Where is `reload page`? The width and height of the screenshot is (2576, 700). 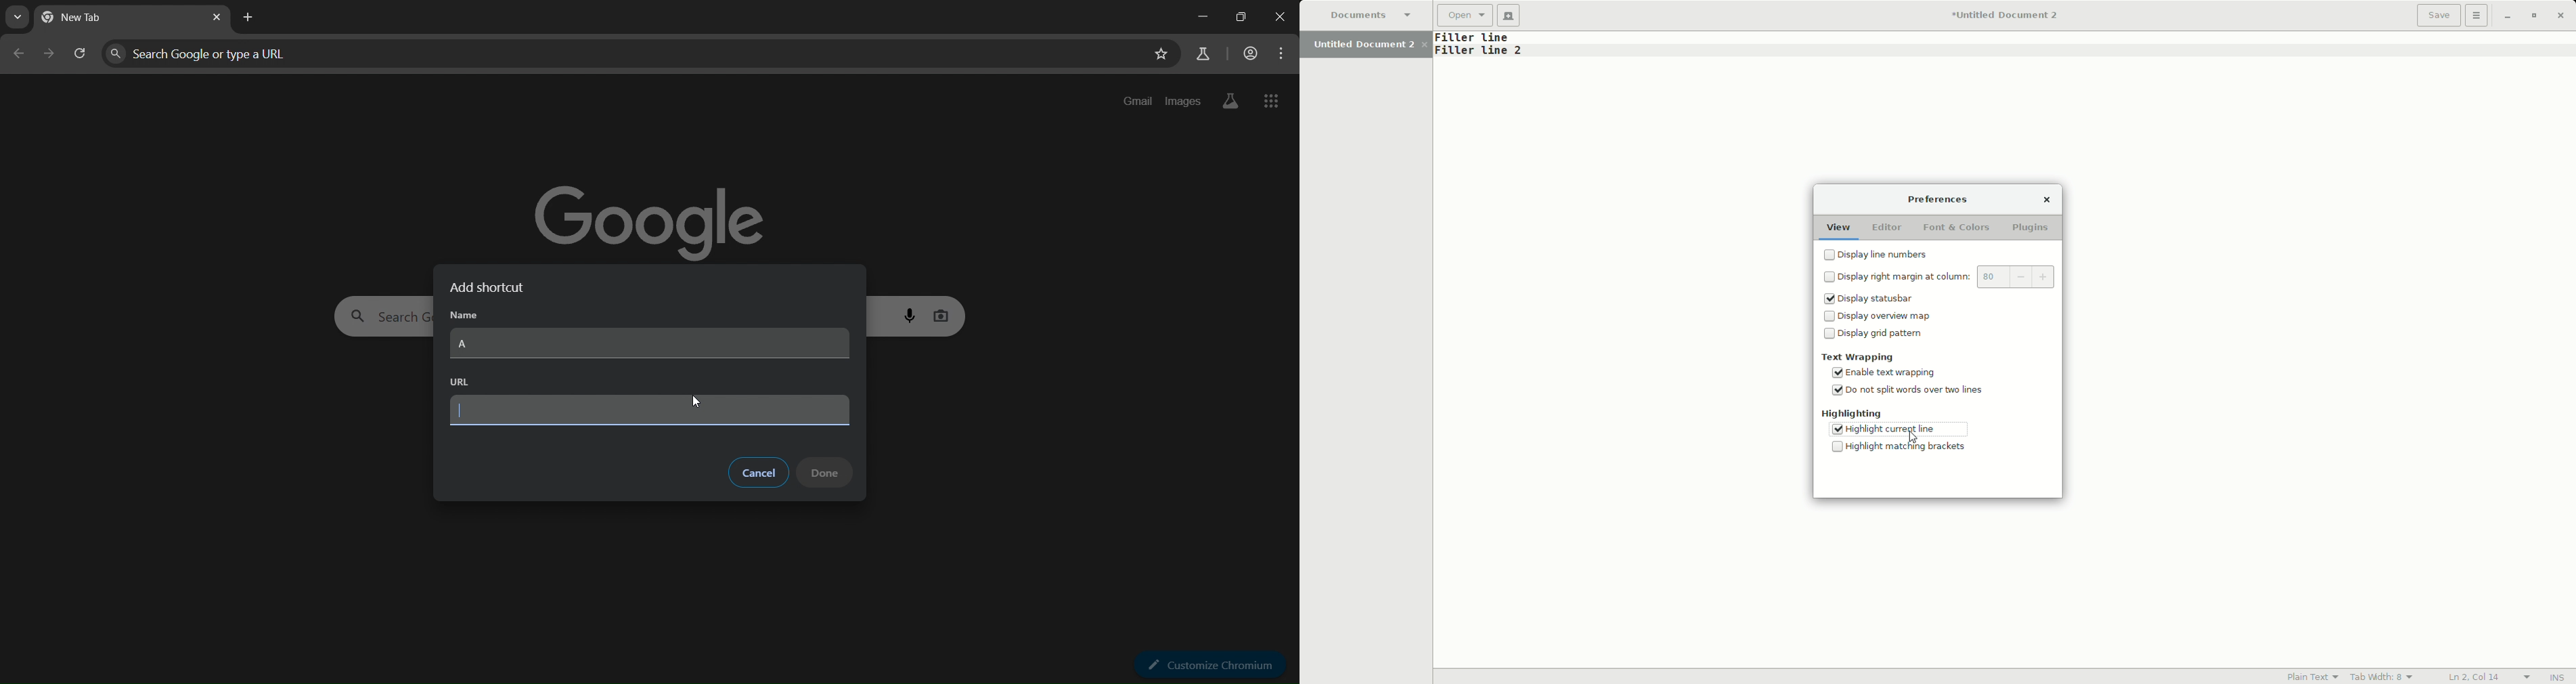 reload page is located at coordinates (81, 57).